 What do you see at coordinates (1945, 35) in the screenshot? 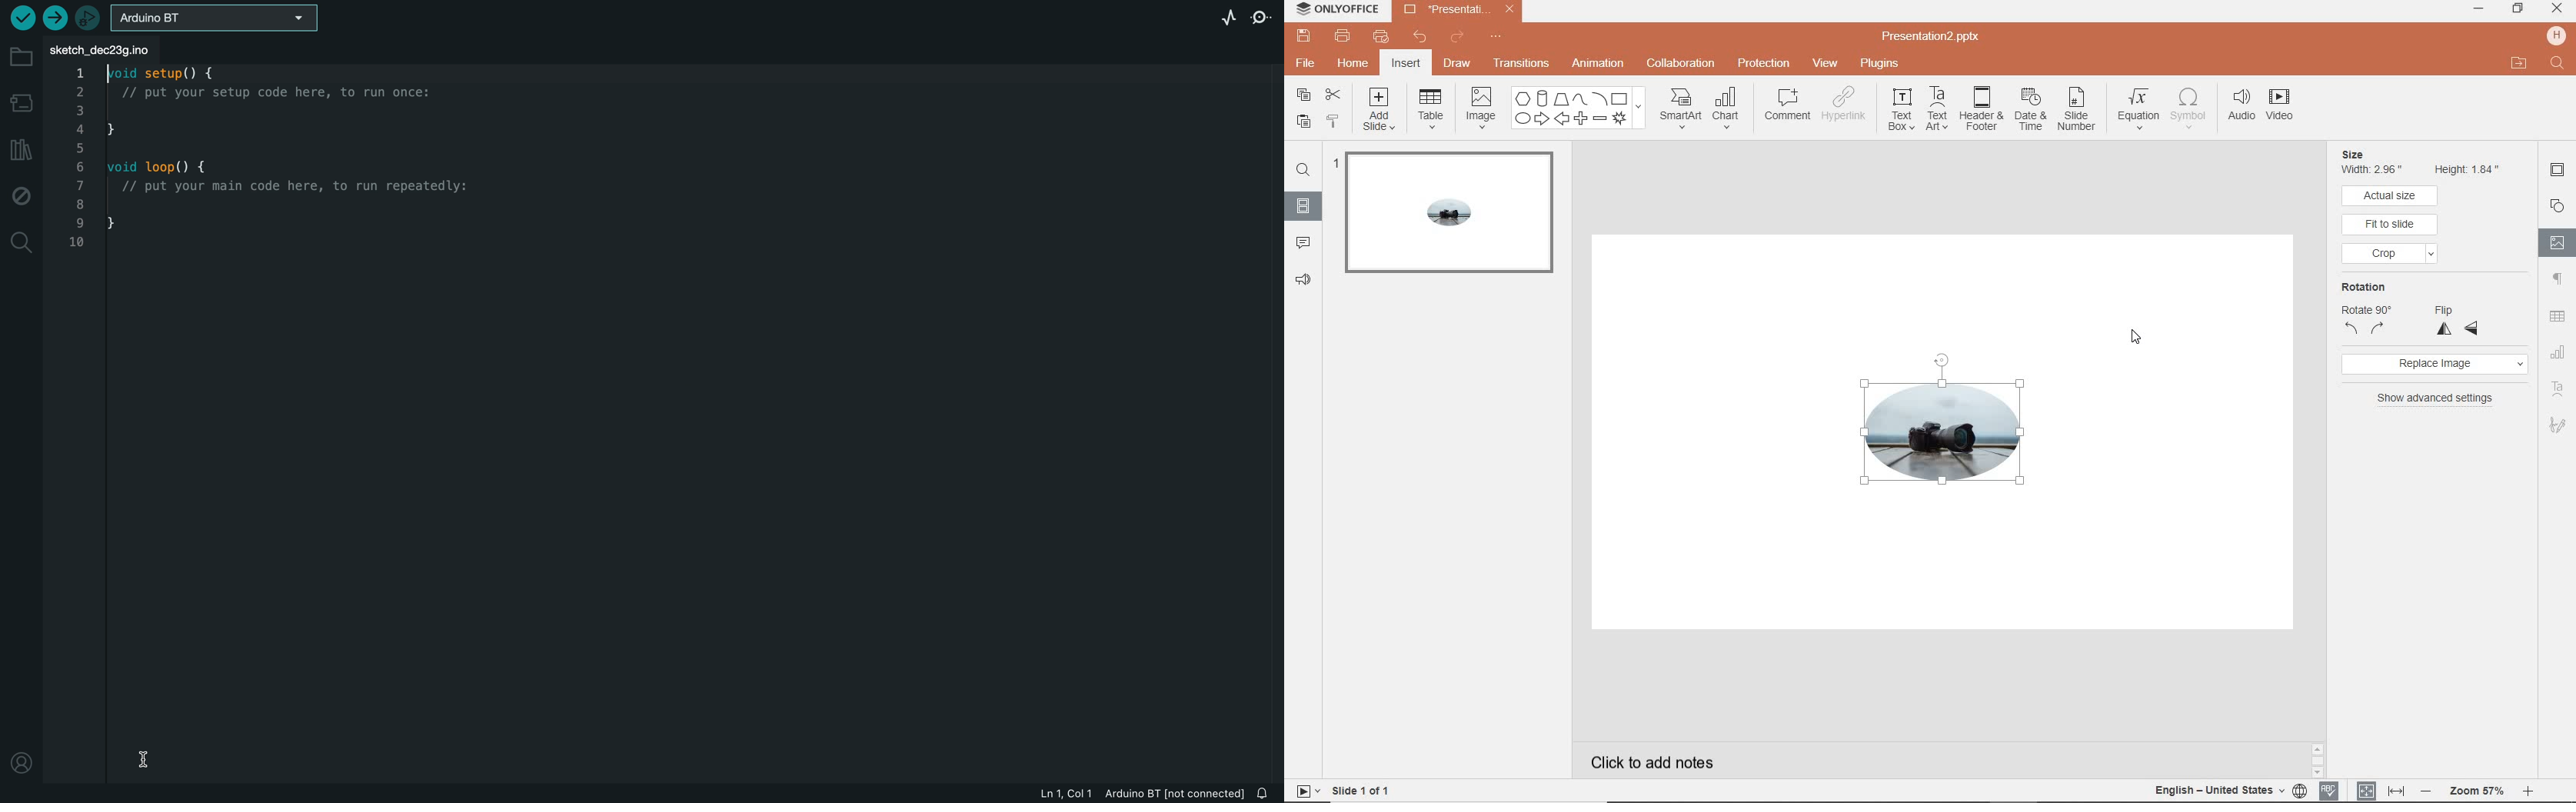
I see `Presentation2.pptx` at bounding box center [1945, 35].